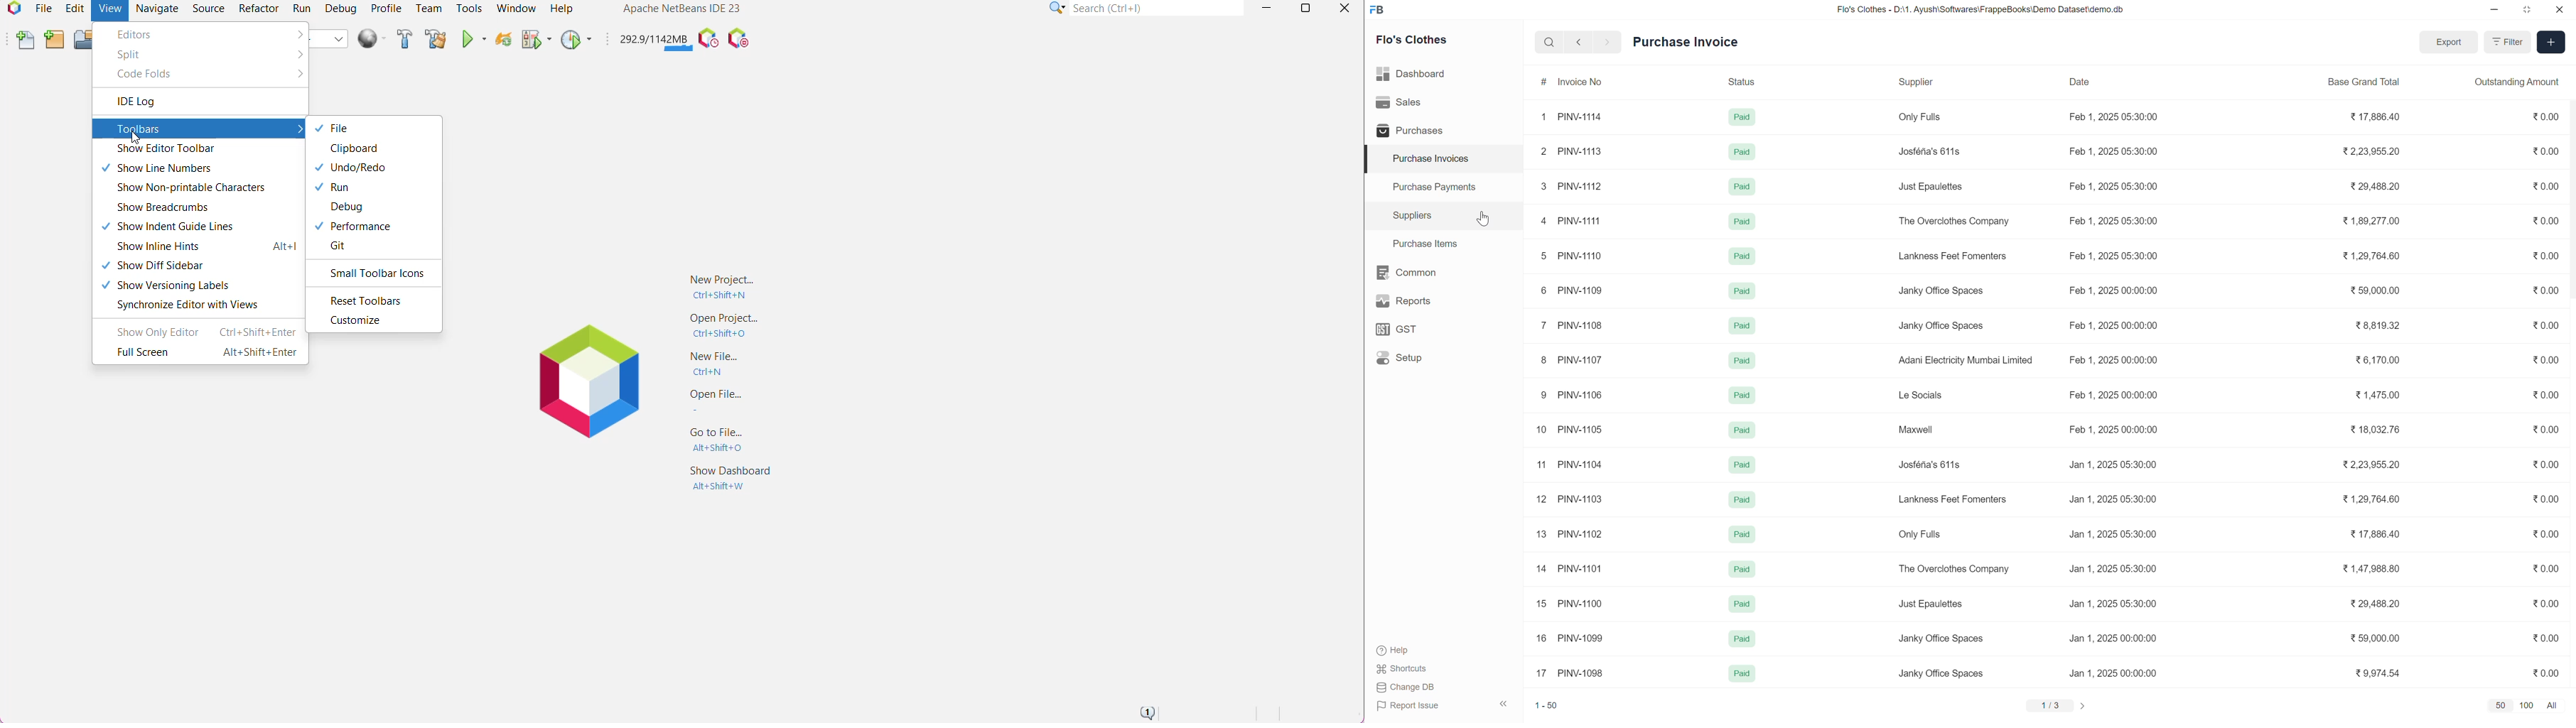 This screenshot has width=2576, height=728. What do you see at coordinates (1434, 187) in the screenshot?
I see `Purchase Payments` at bounding box center [1434, 187].